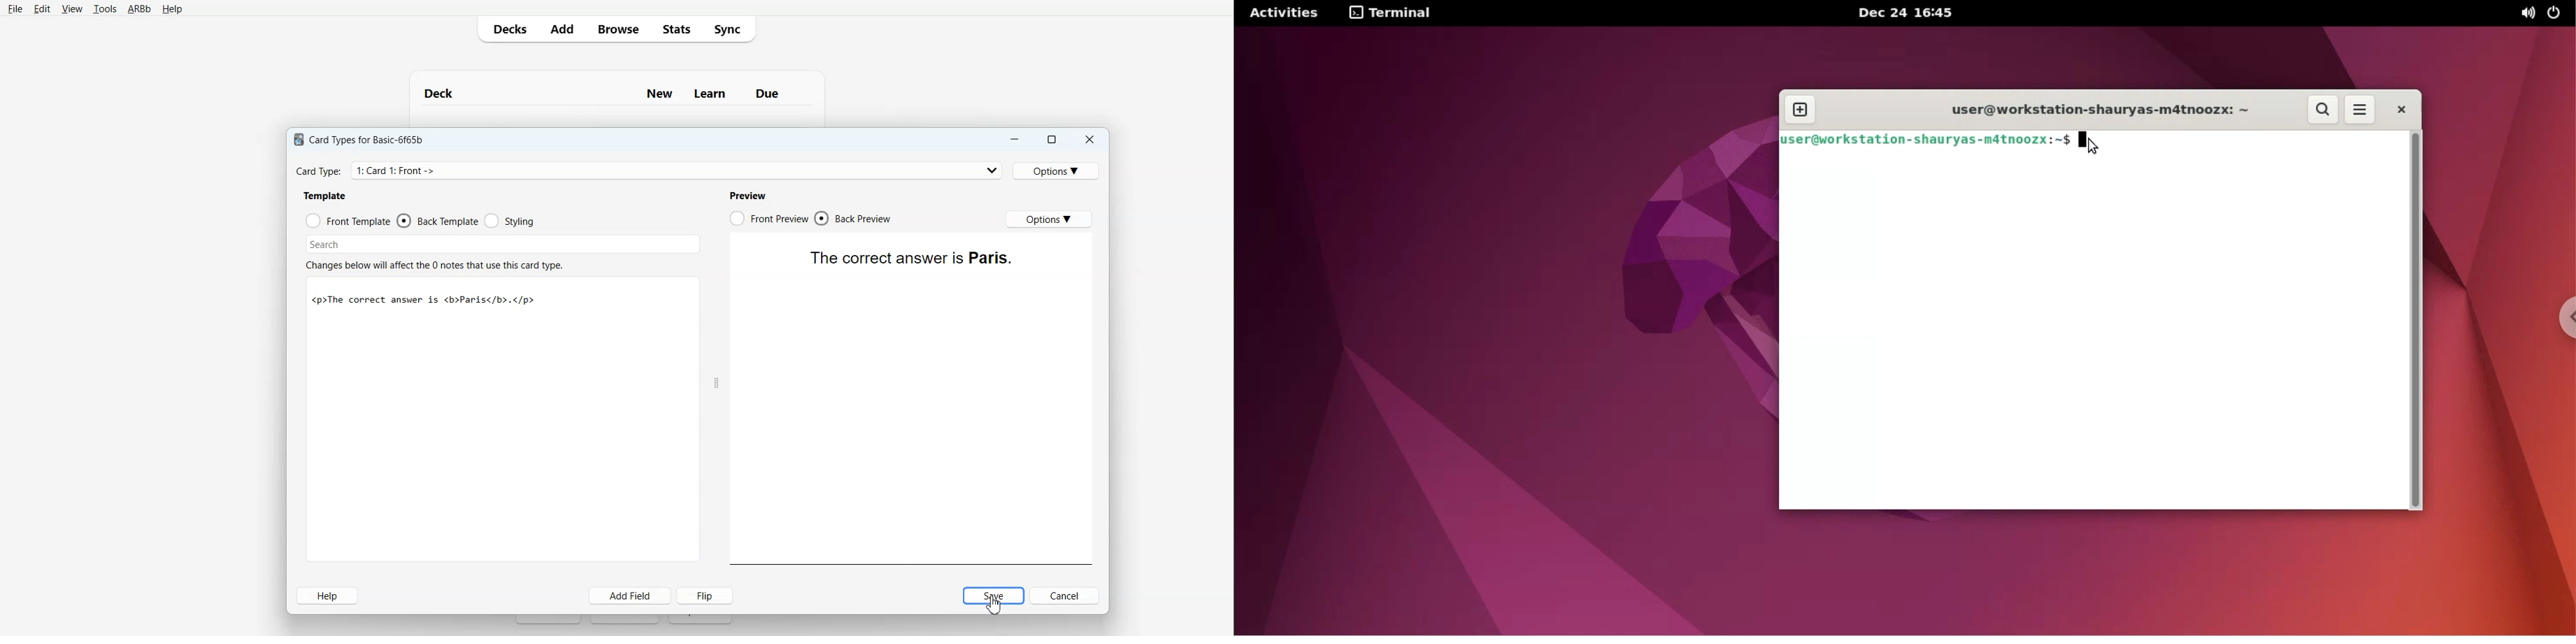 This screenshot has height=644, width=2576. What do you see at coordinates (706, 596) in the screenshot?
I see `Flip` at bounding box center [706, 596].